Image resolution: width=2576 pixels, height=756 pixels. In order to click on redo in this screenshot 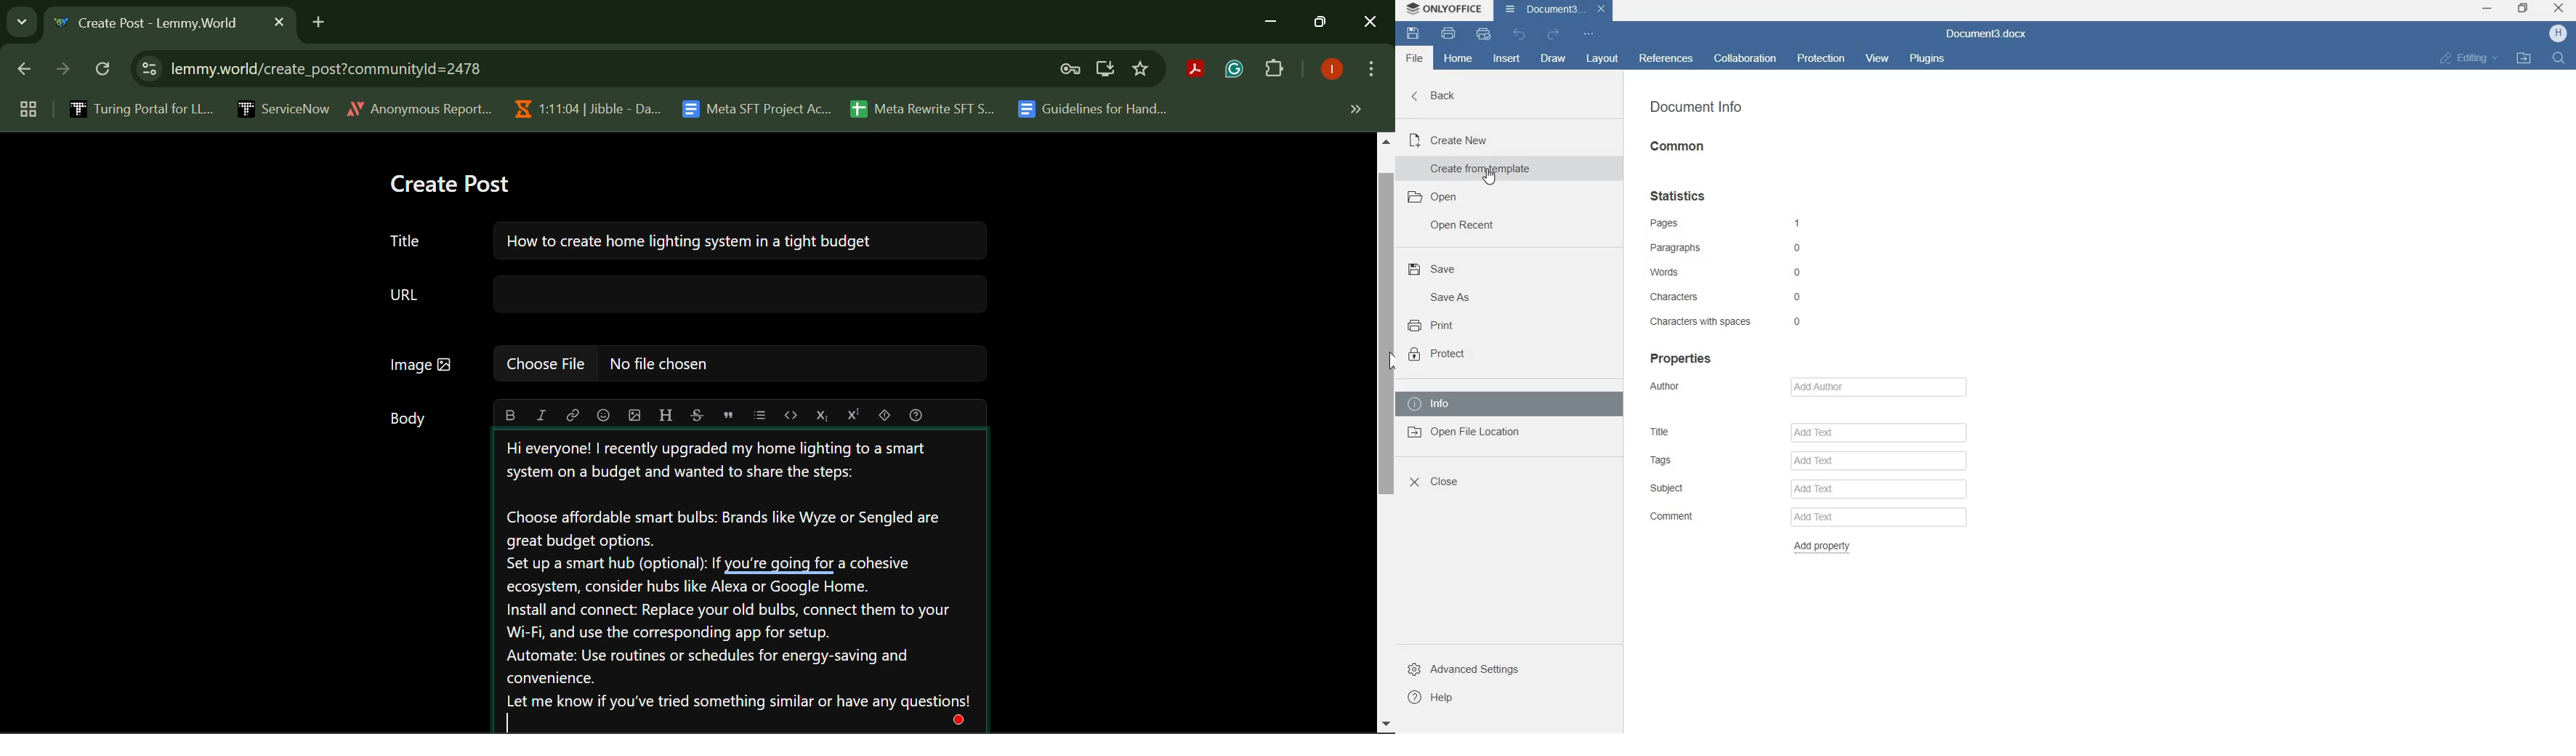, I will do `click(1553, 34)`.